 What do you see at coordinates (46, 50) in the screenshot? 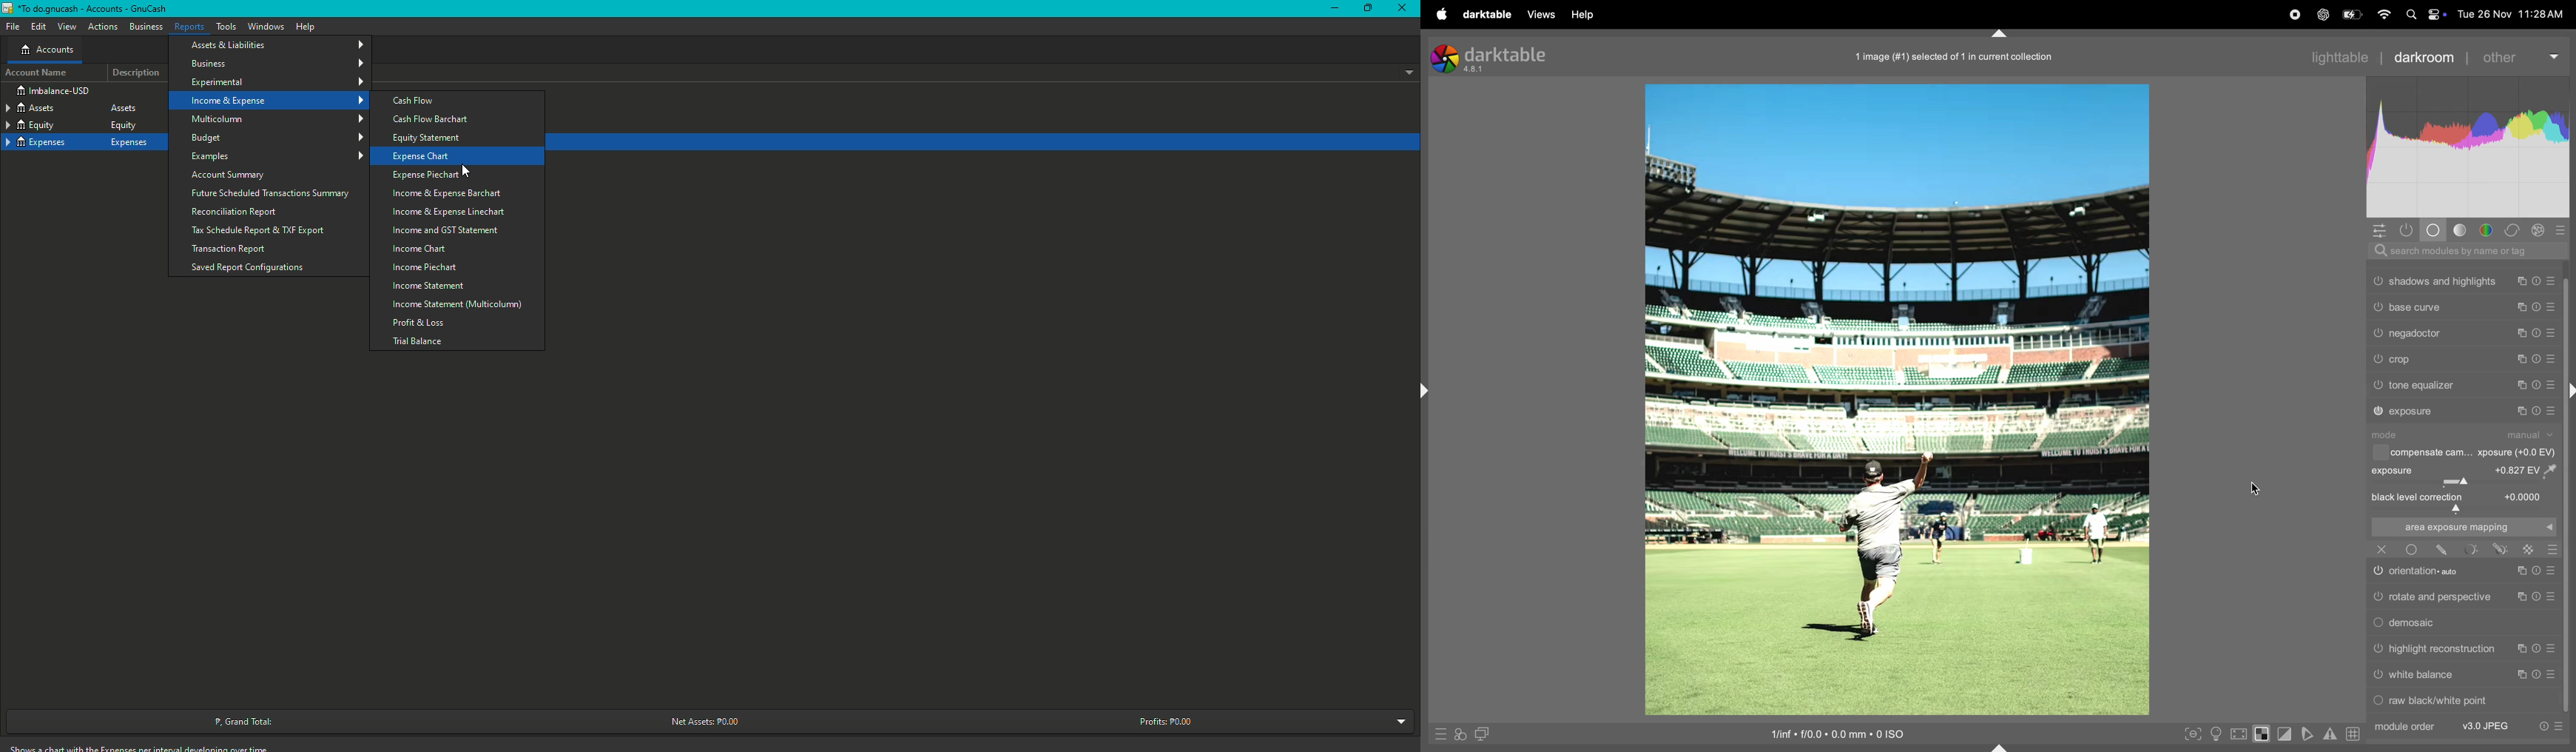
I see `` at bounding box center [46, 50].